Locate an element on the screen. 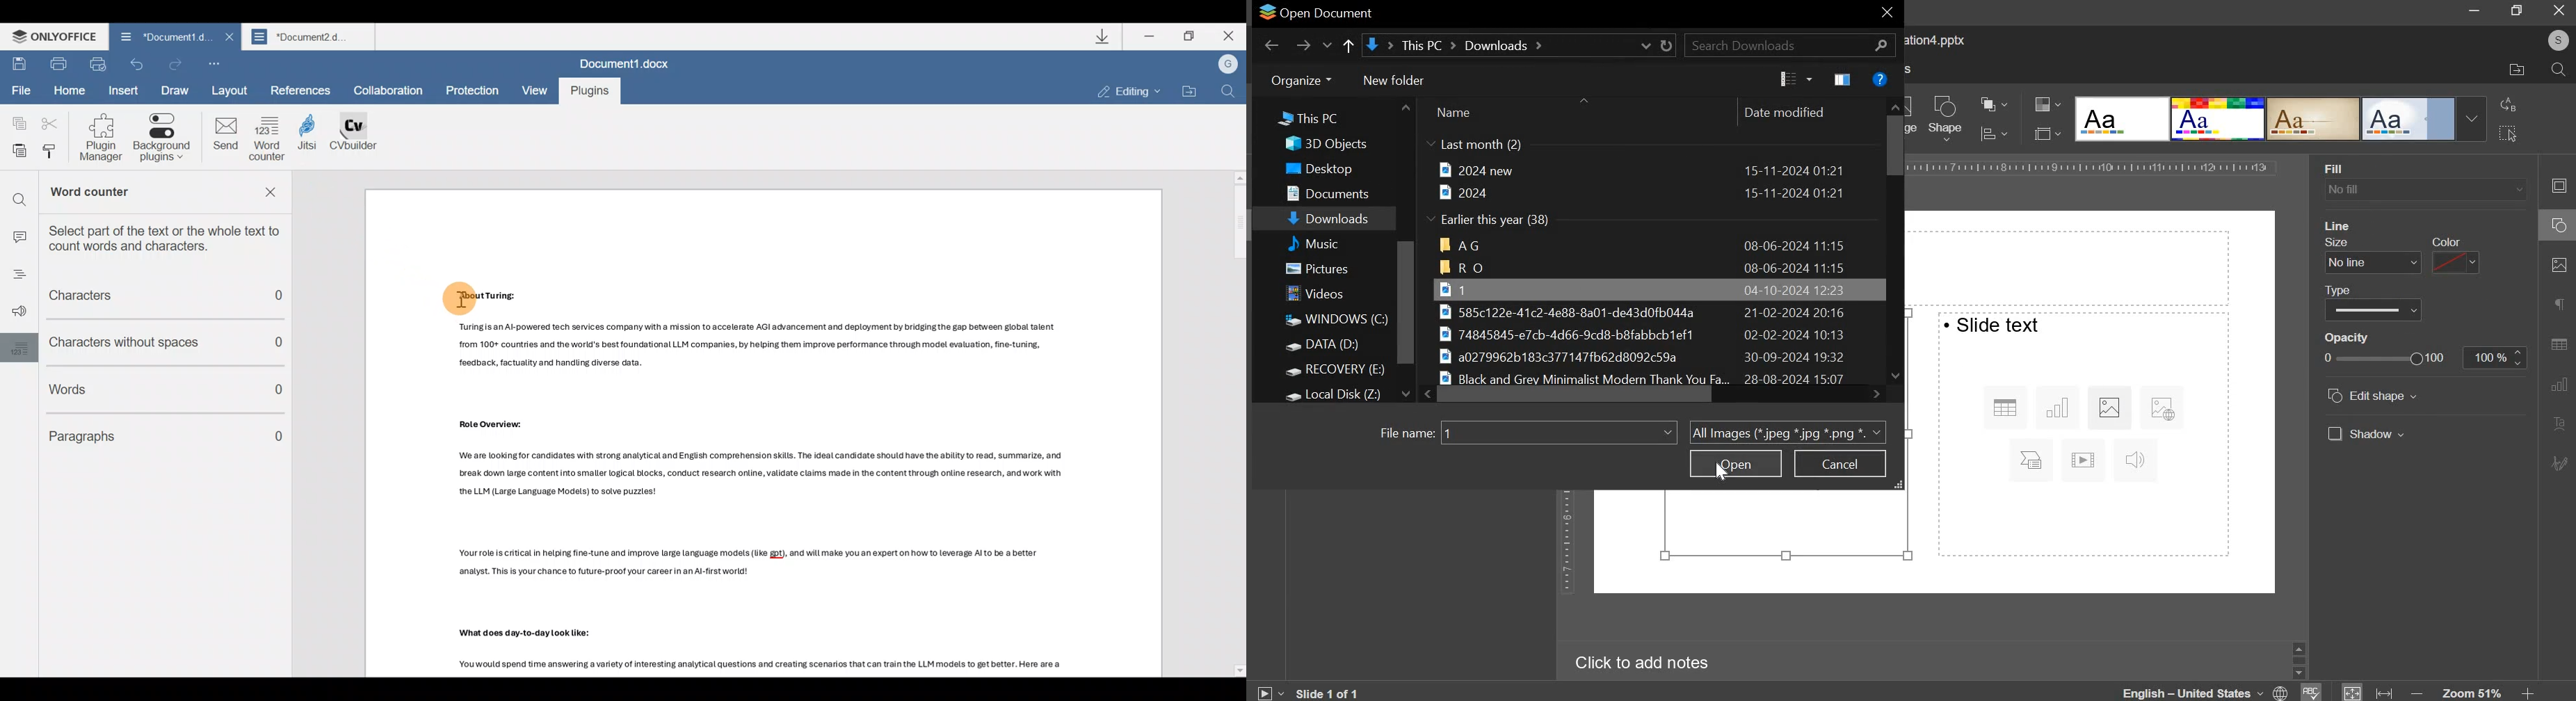  z drive is located at coordinates (1344, 393).